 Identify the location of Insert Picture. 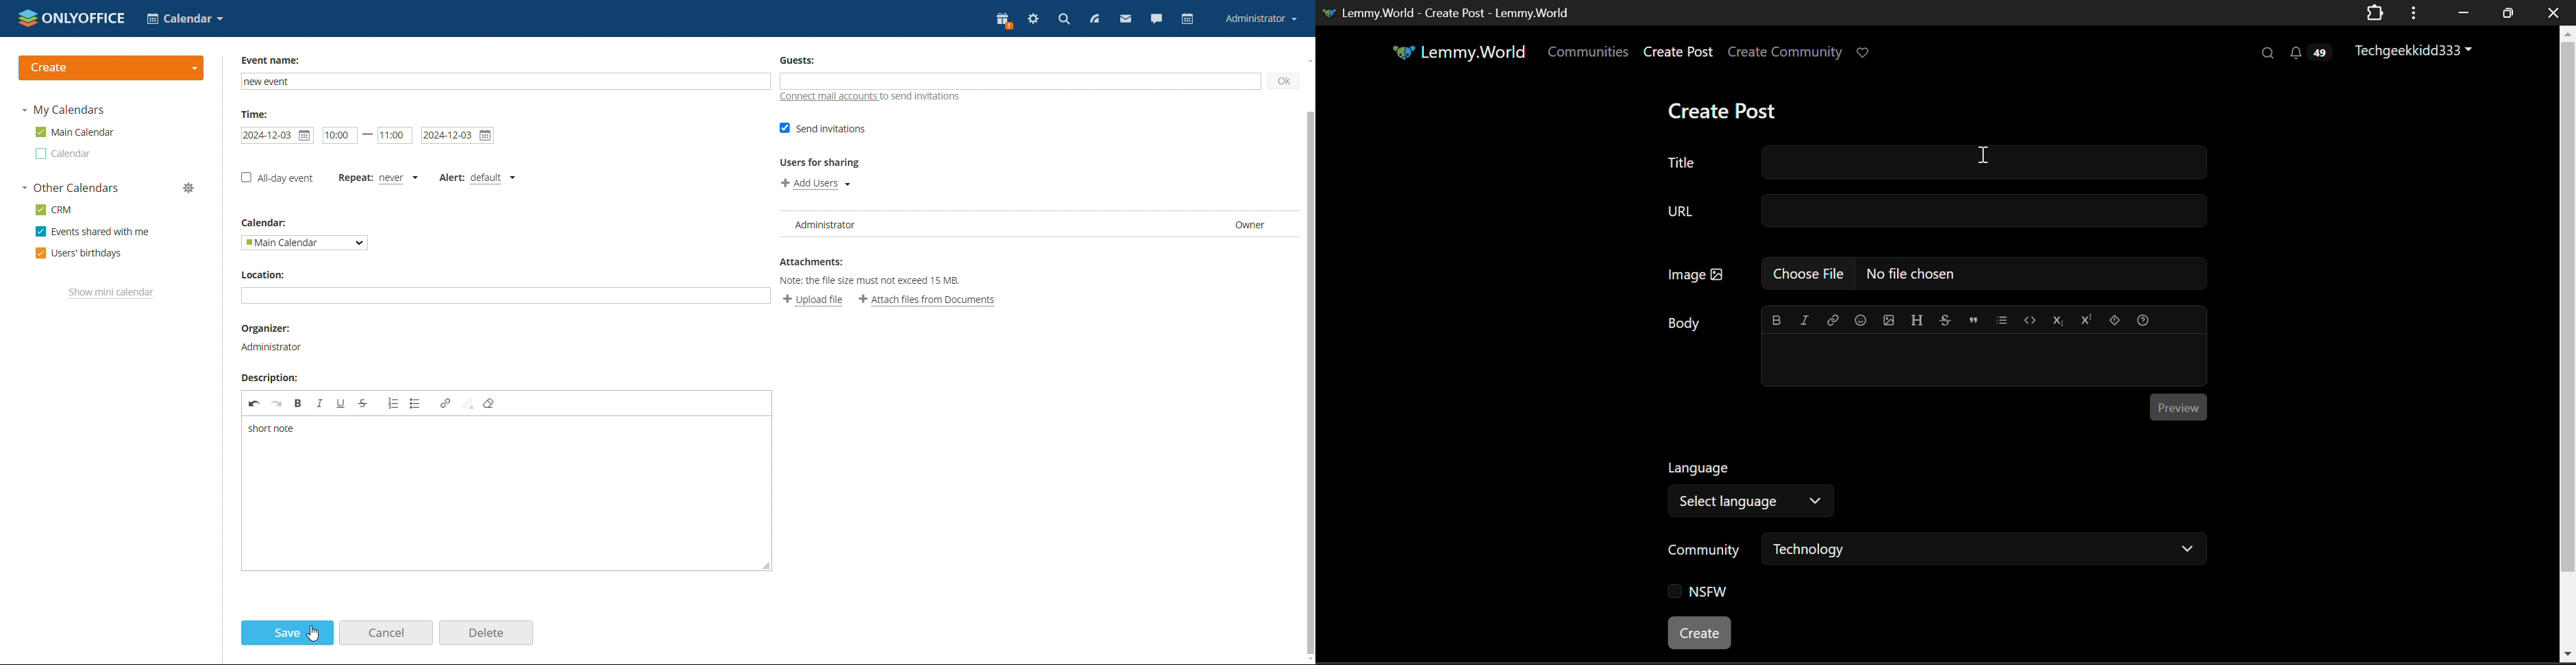
(1889, 321).